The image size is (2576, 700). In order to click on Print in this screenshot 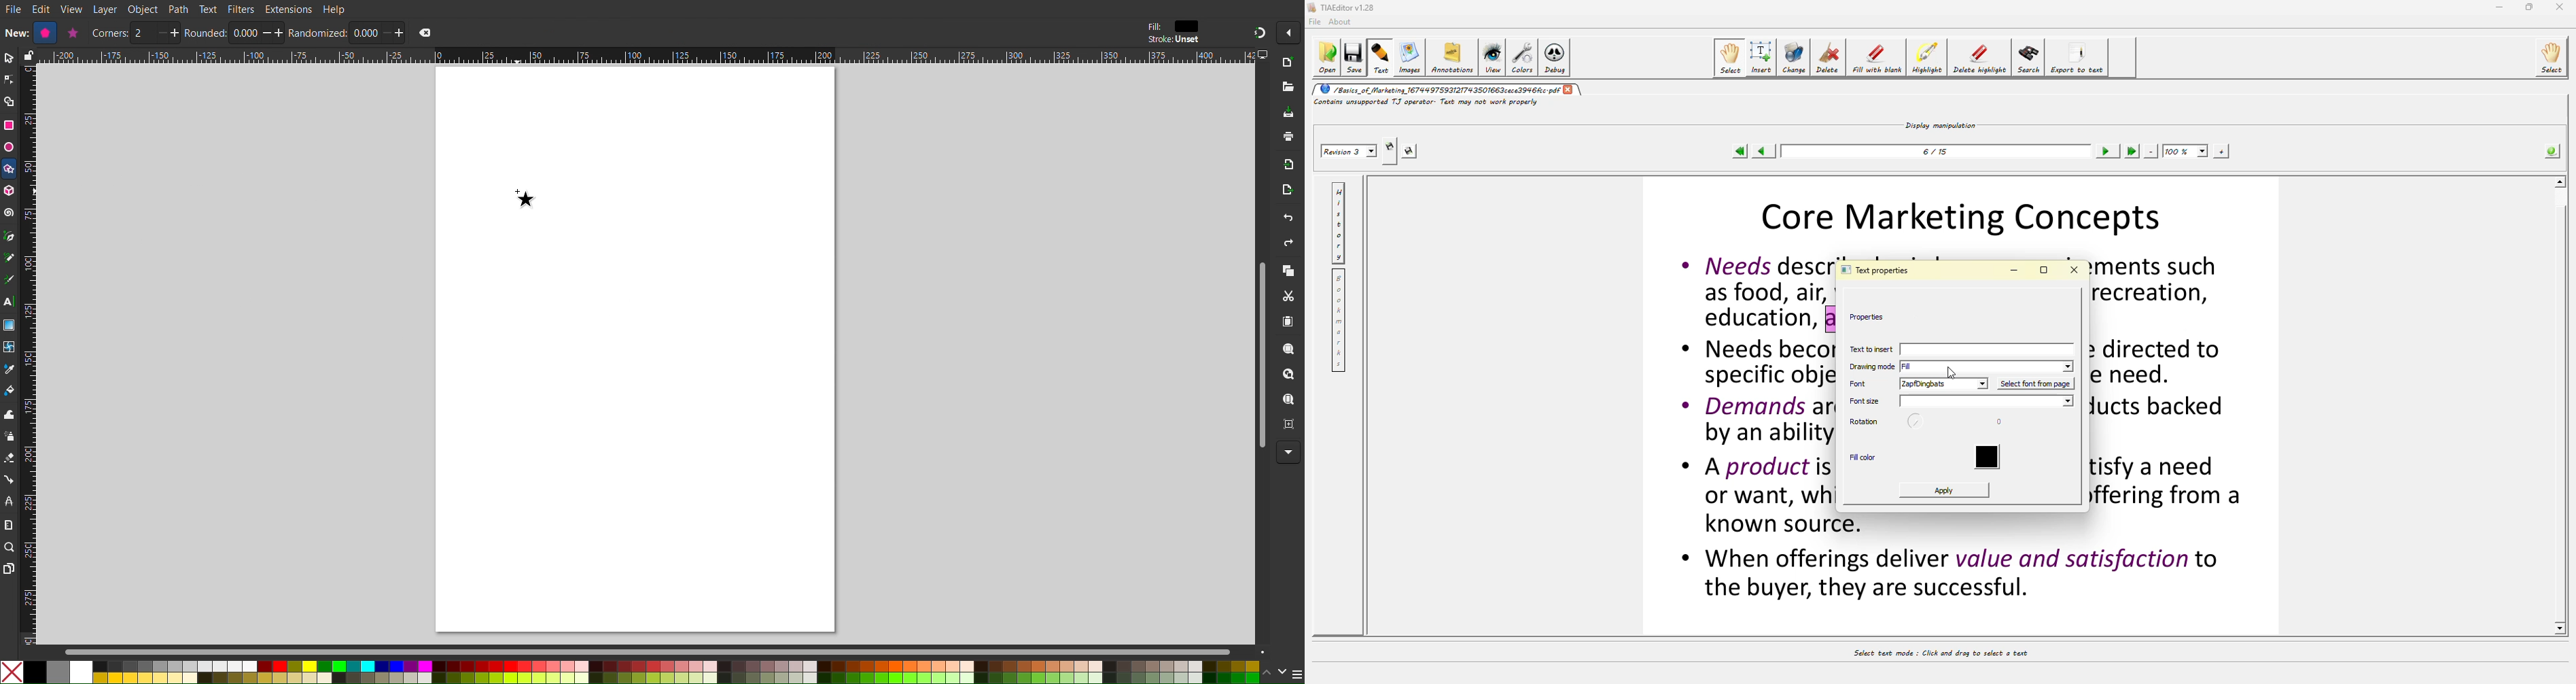, I will do `click(1289, 138)`.